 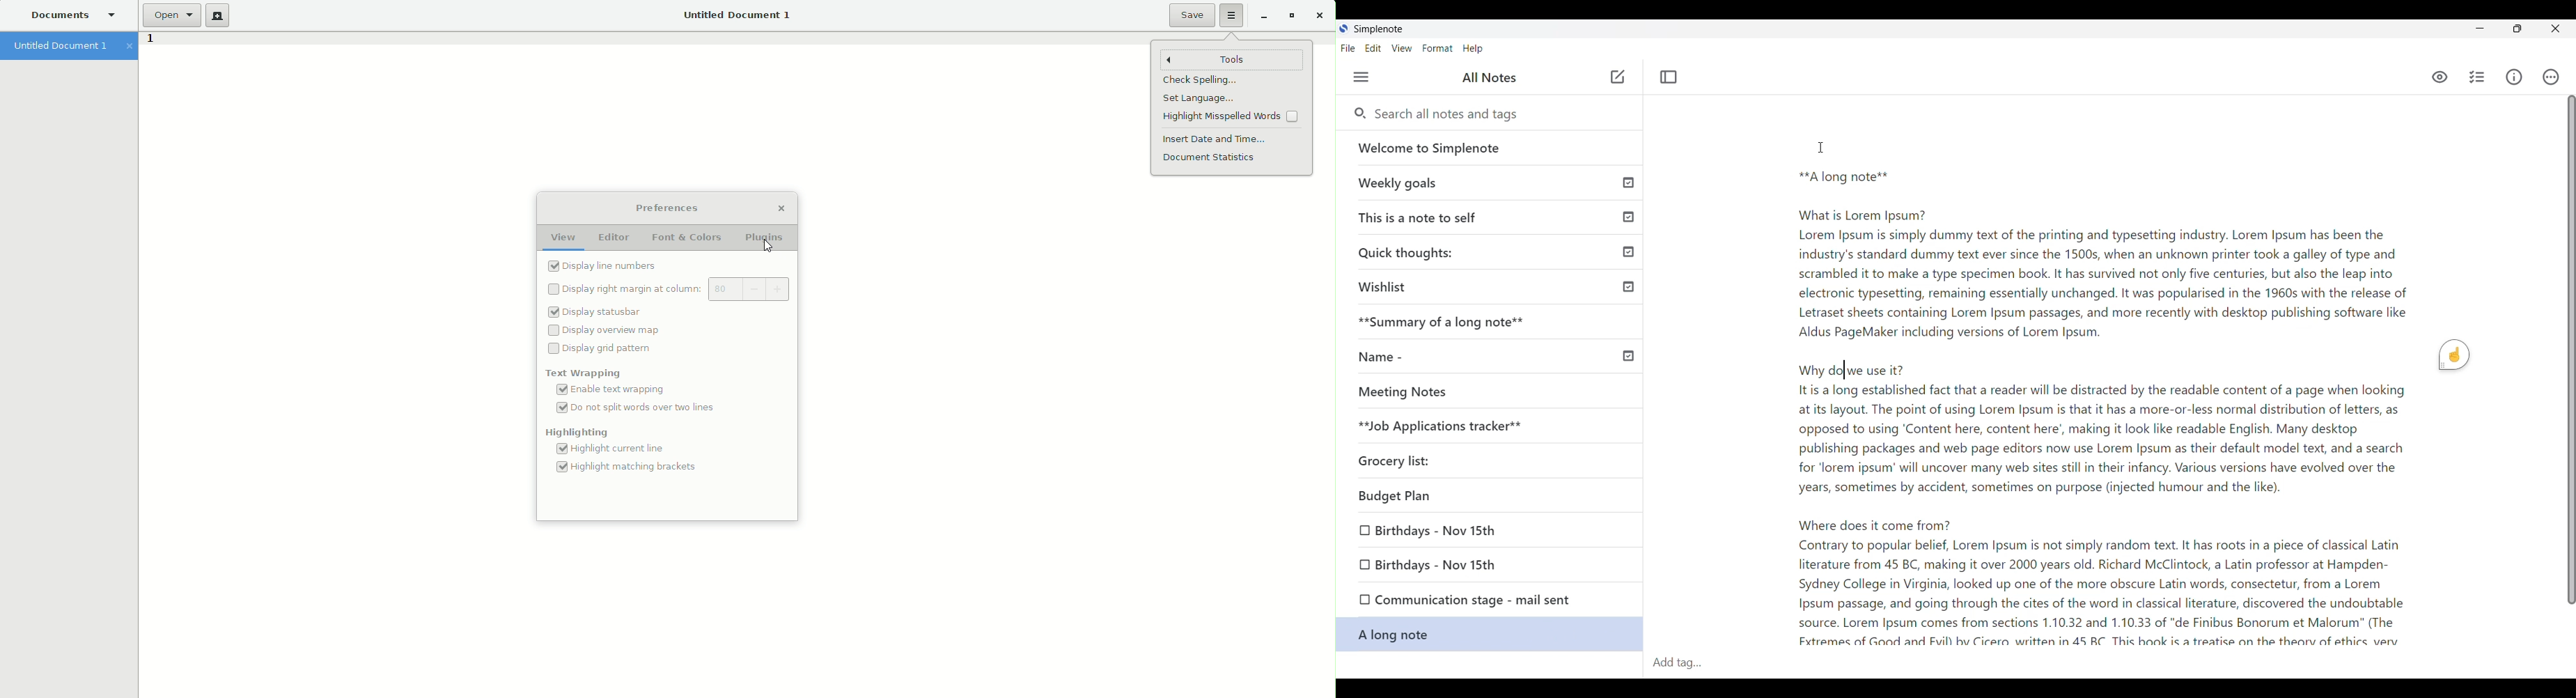 I want to click on Grammarly extension, so click(x=2454, y=354).